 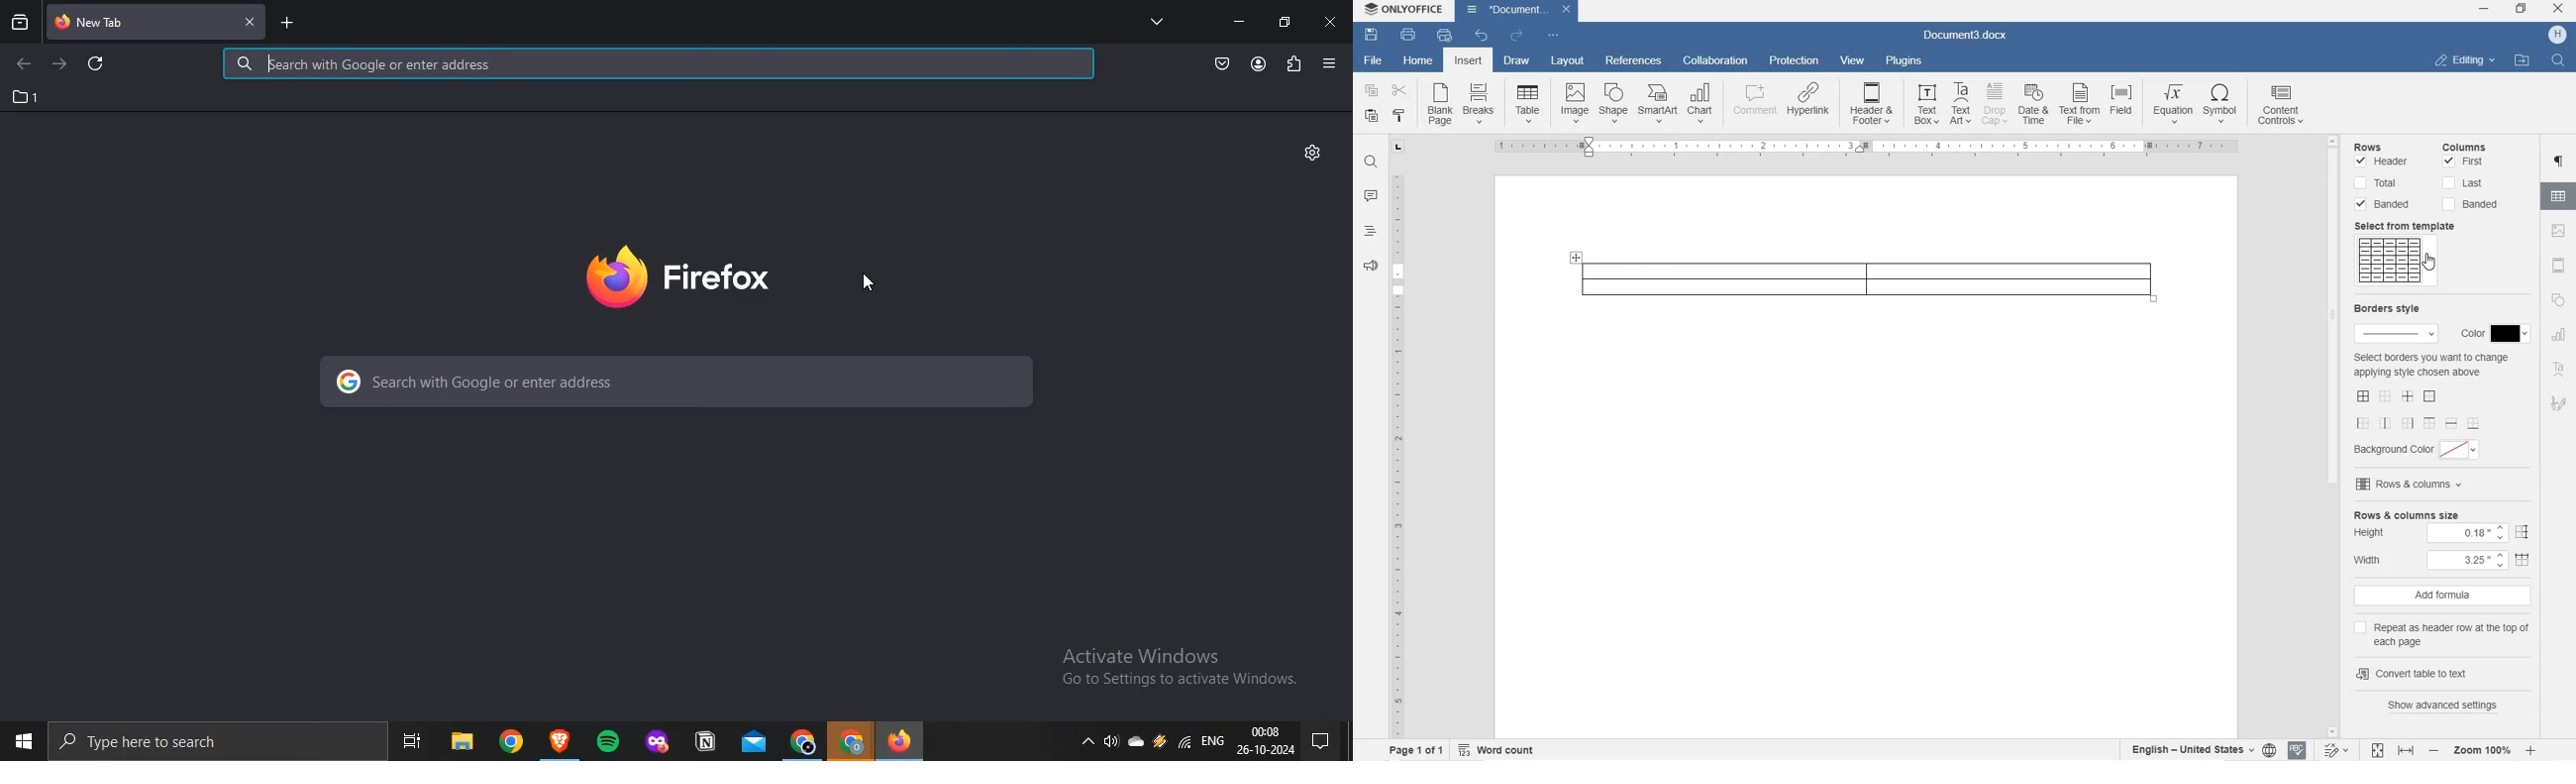 What do you see at coordinates (1794, 62) in the screenshot?
I see `PROTECTION` at bounding box center [1794, 62].